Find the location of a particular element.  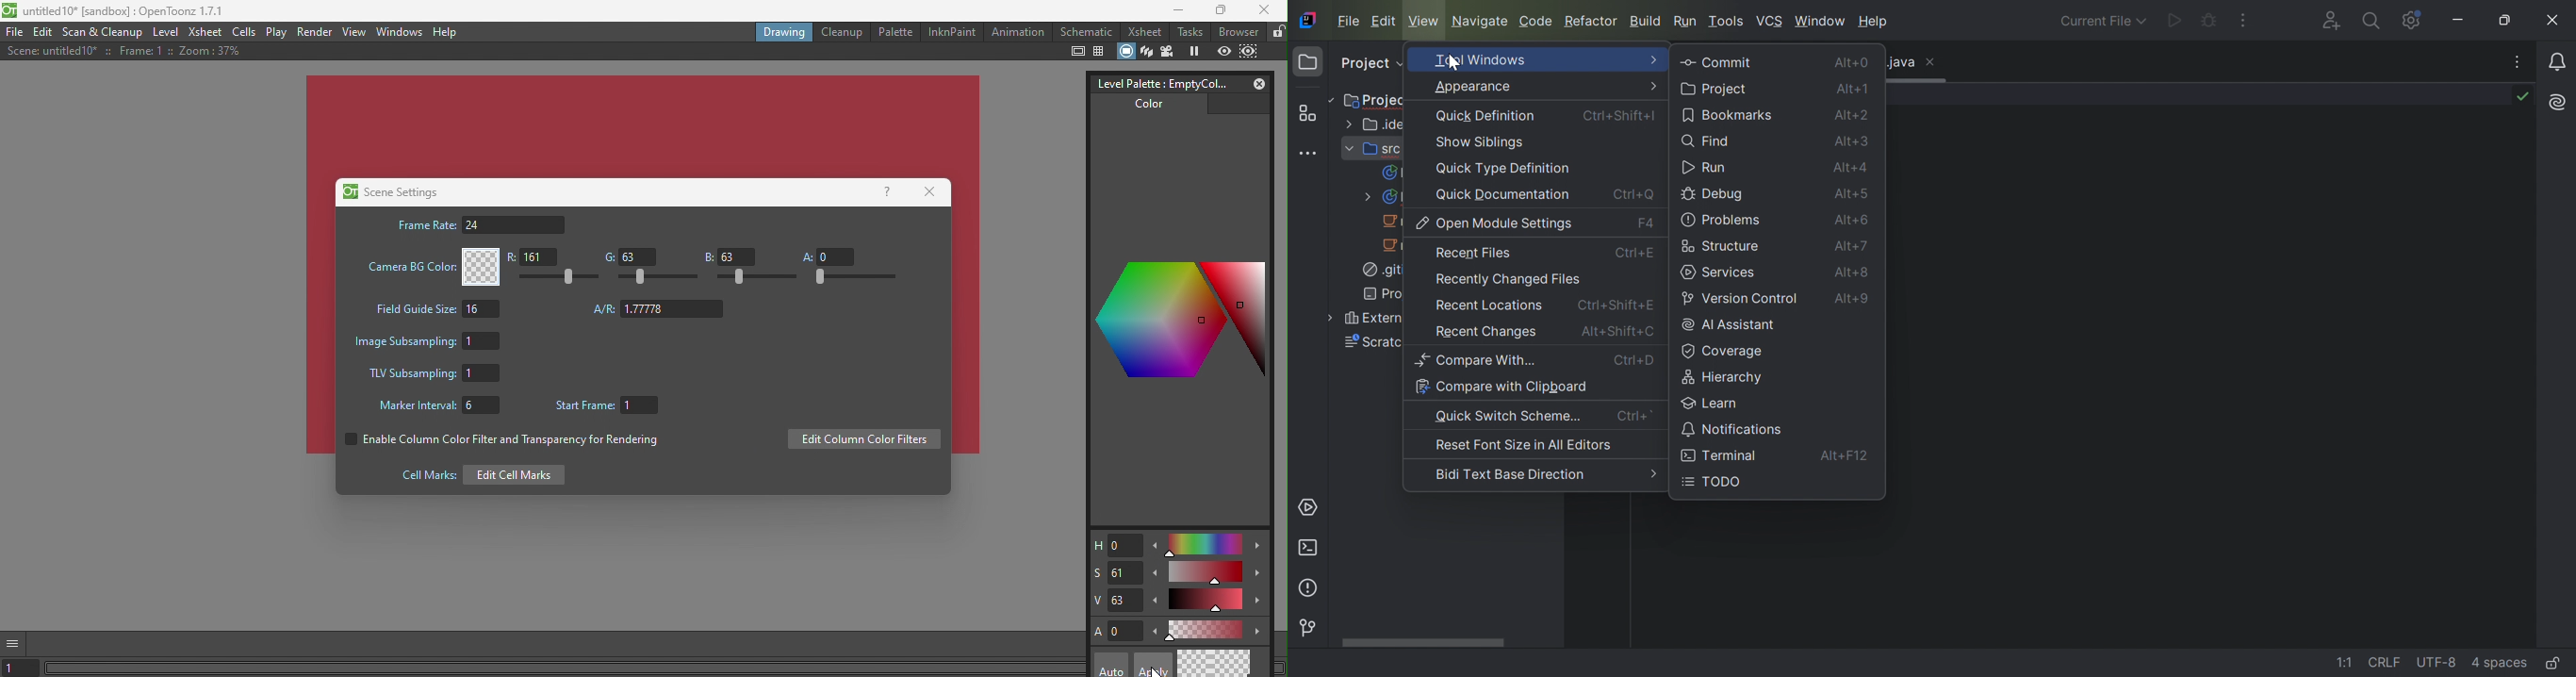

More is located at coordinates (1653, 475).